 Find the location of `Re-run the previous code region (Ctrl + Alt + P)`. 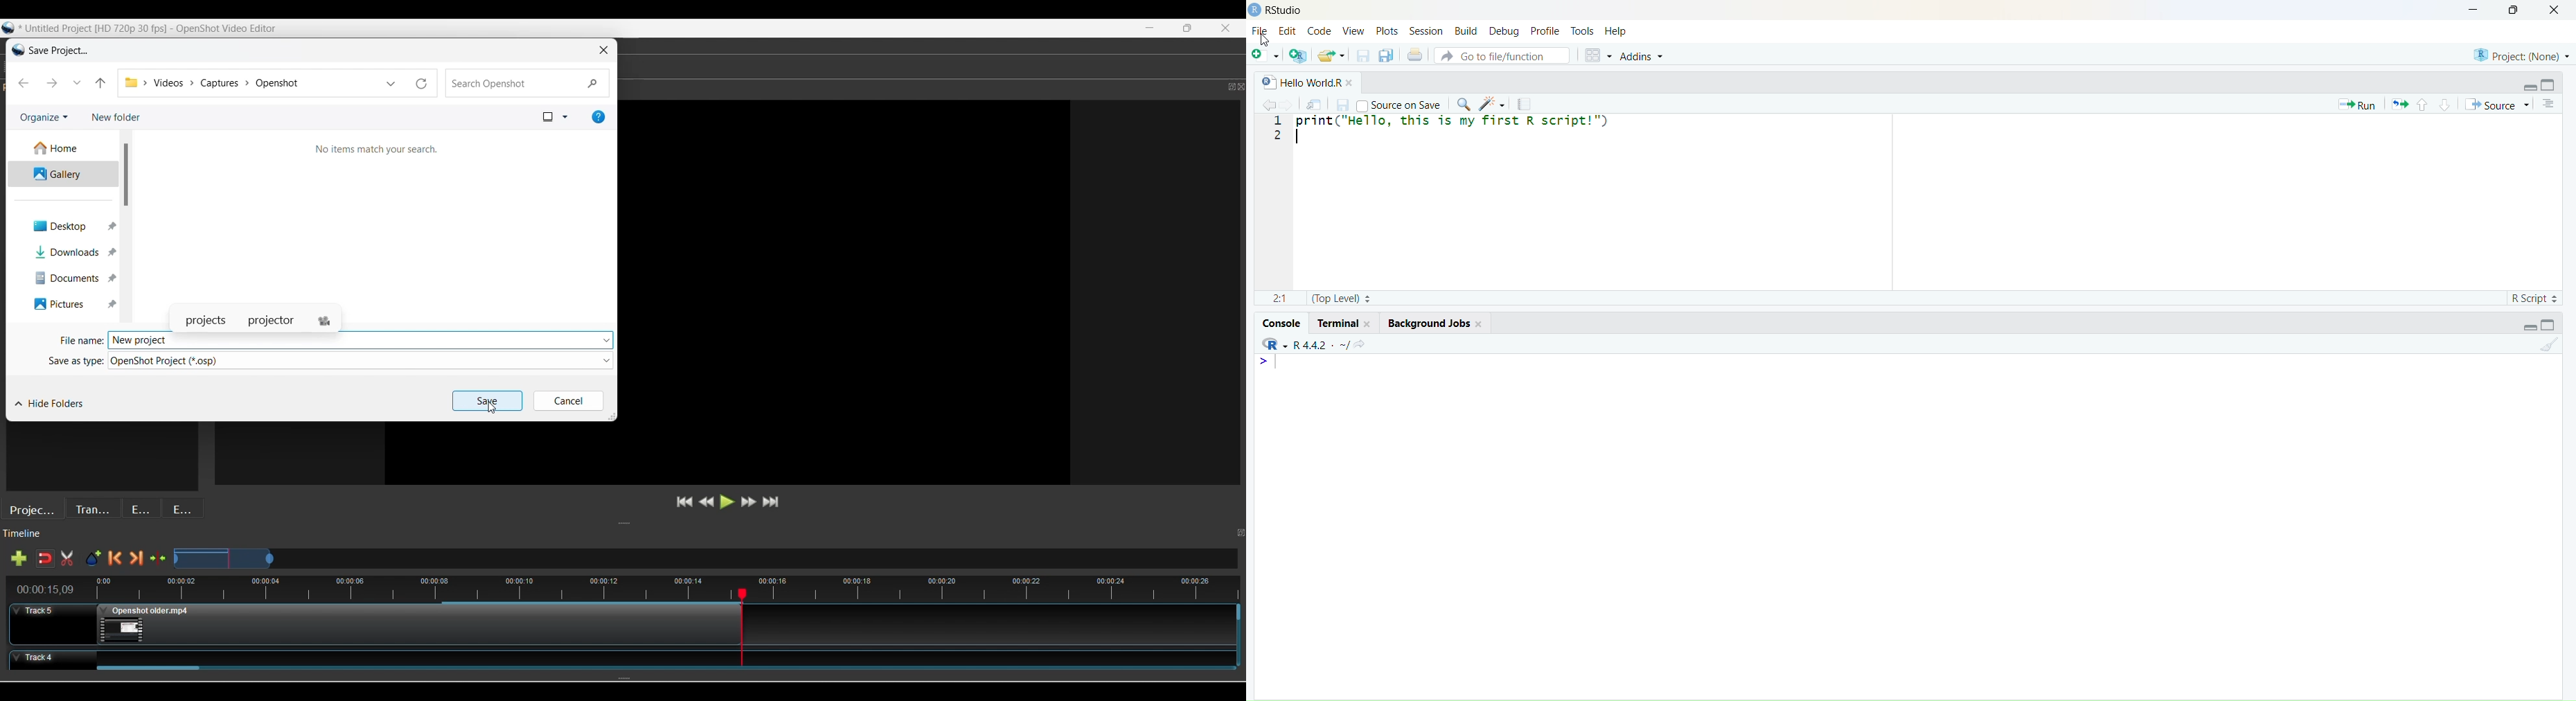

Re-run the previous code region (Ctrl + Alt + P) is located at coordinates (2399, 104).